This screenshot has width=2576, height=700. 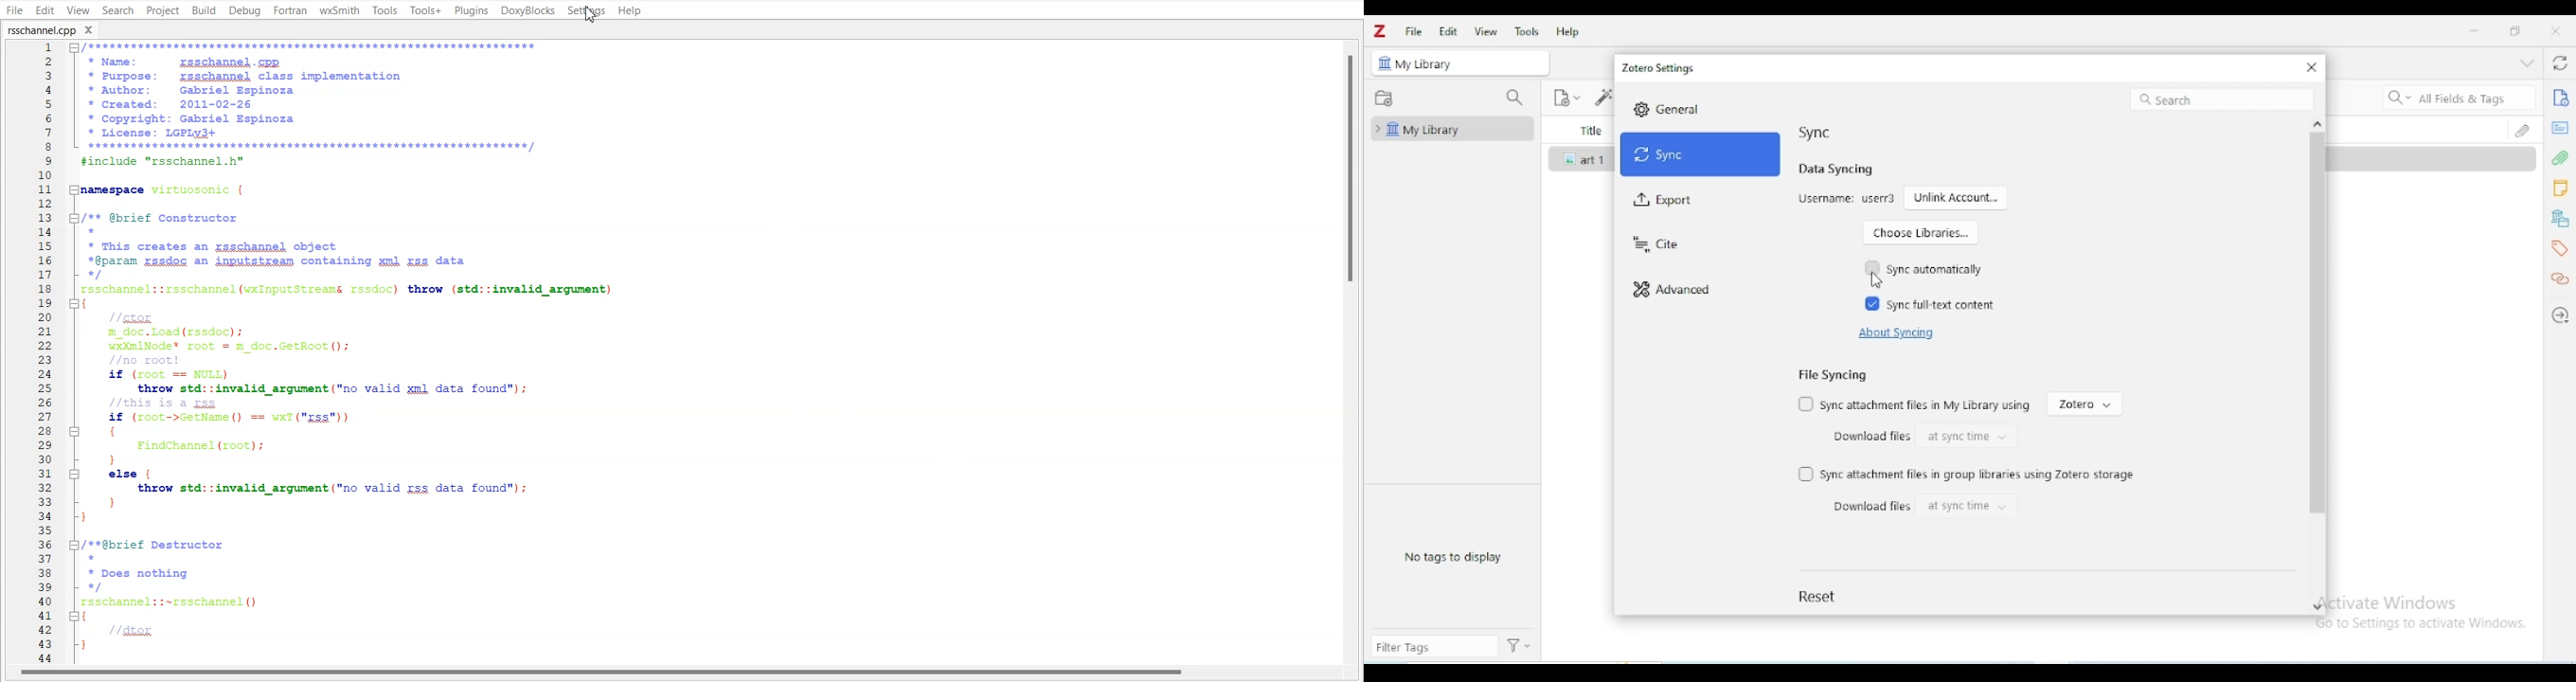 I want to click on Checked box, so click(x=1872, y=303).